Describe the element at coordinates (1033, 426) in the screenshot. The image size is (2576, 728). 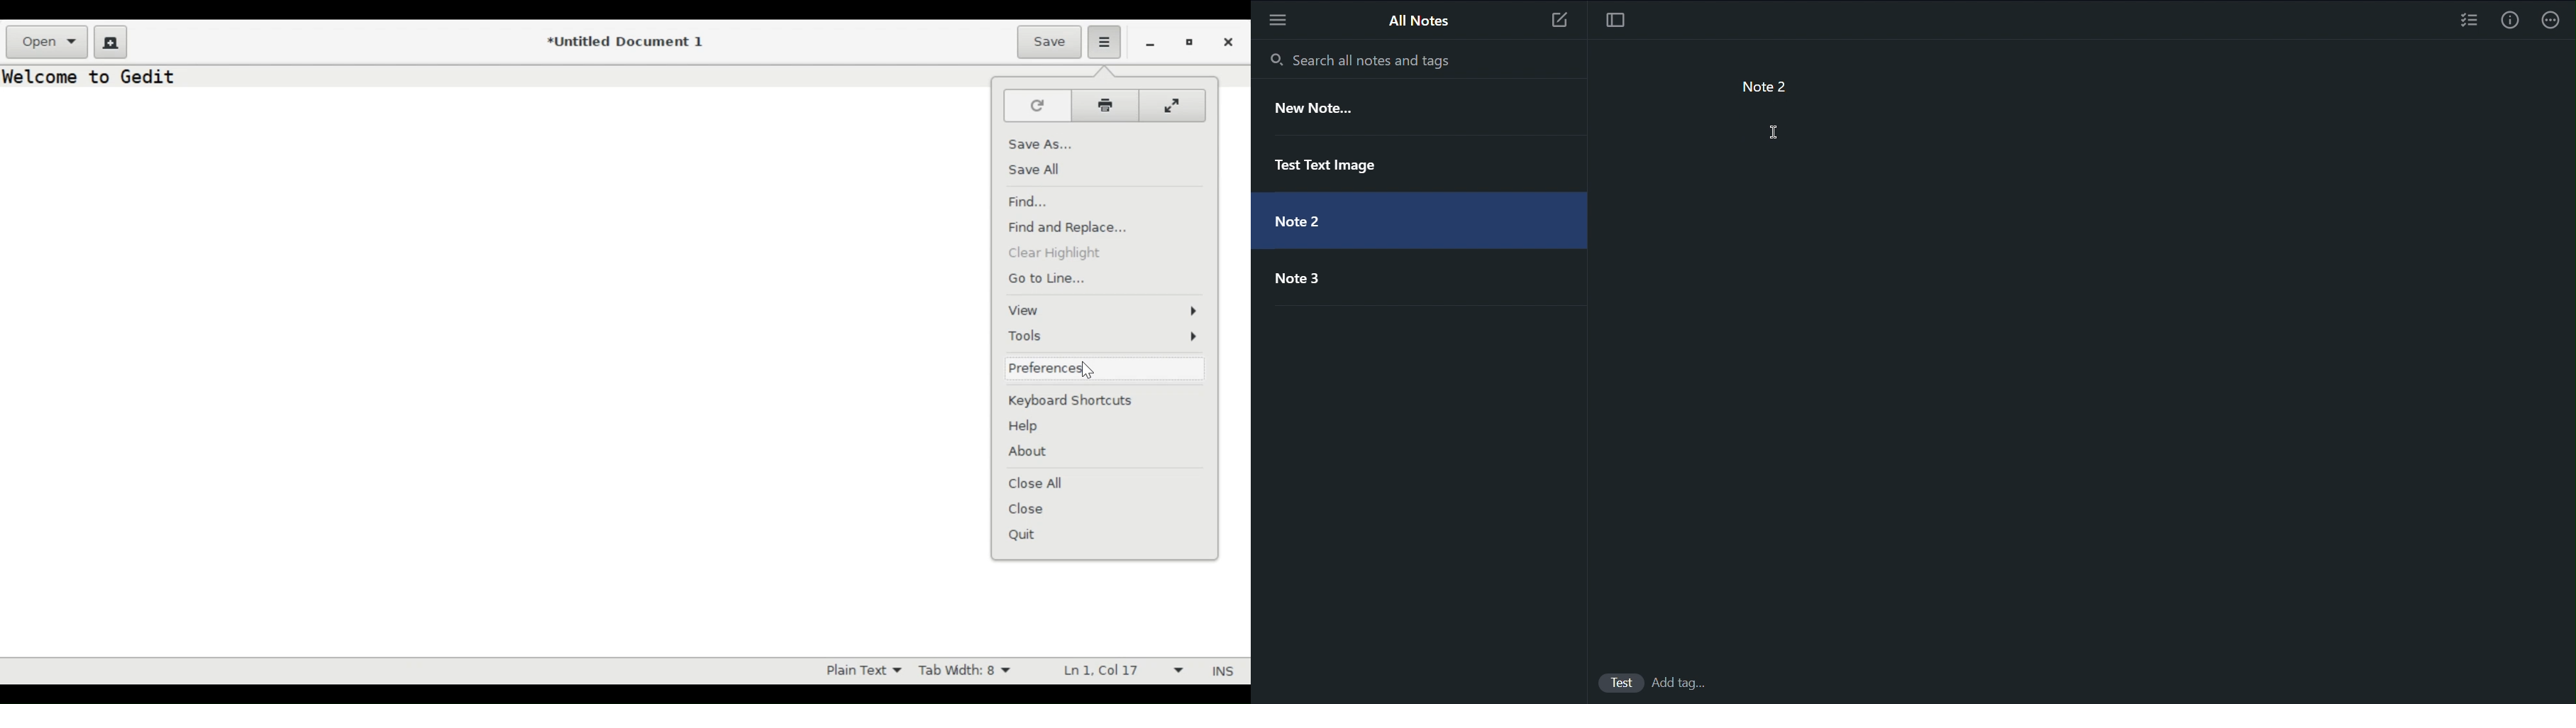
I see `Help` at that location.